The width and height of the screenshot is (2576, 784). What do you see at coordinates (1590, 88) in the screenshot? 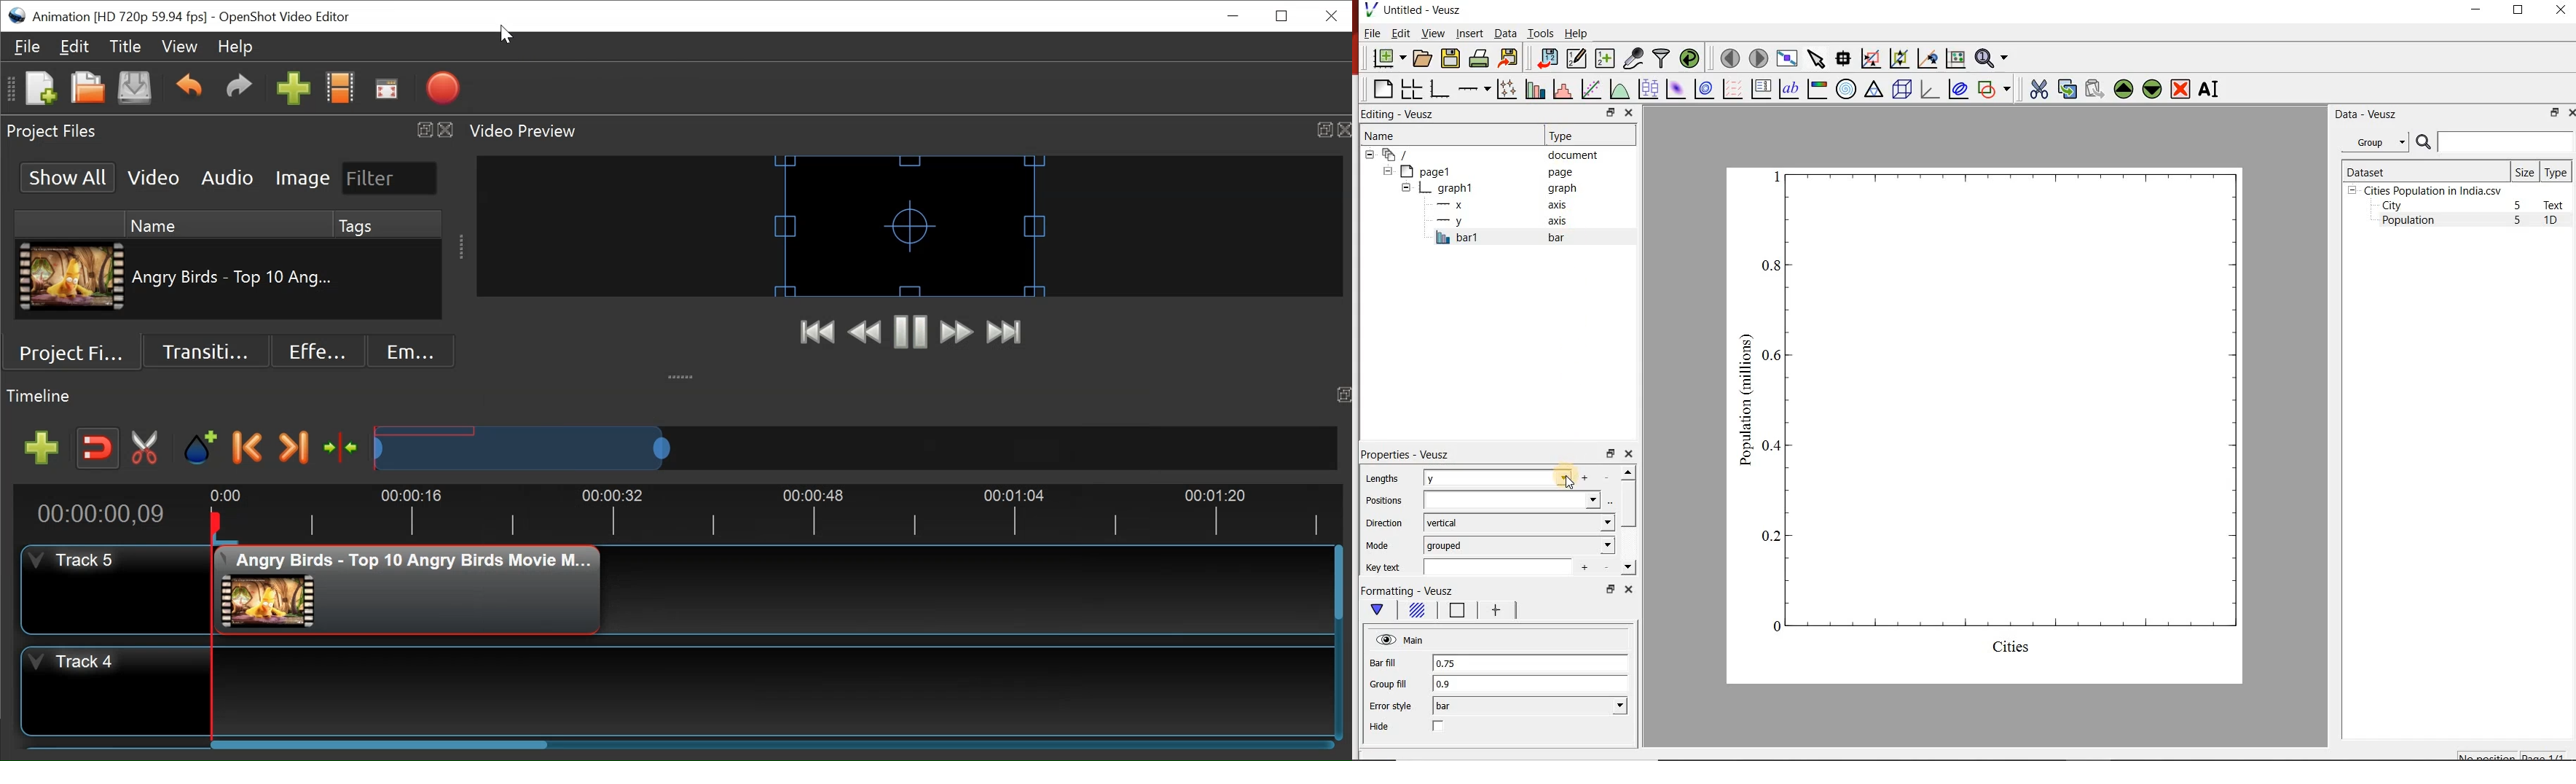
I see `fit a function to data` at bounding box center [1590, 88].